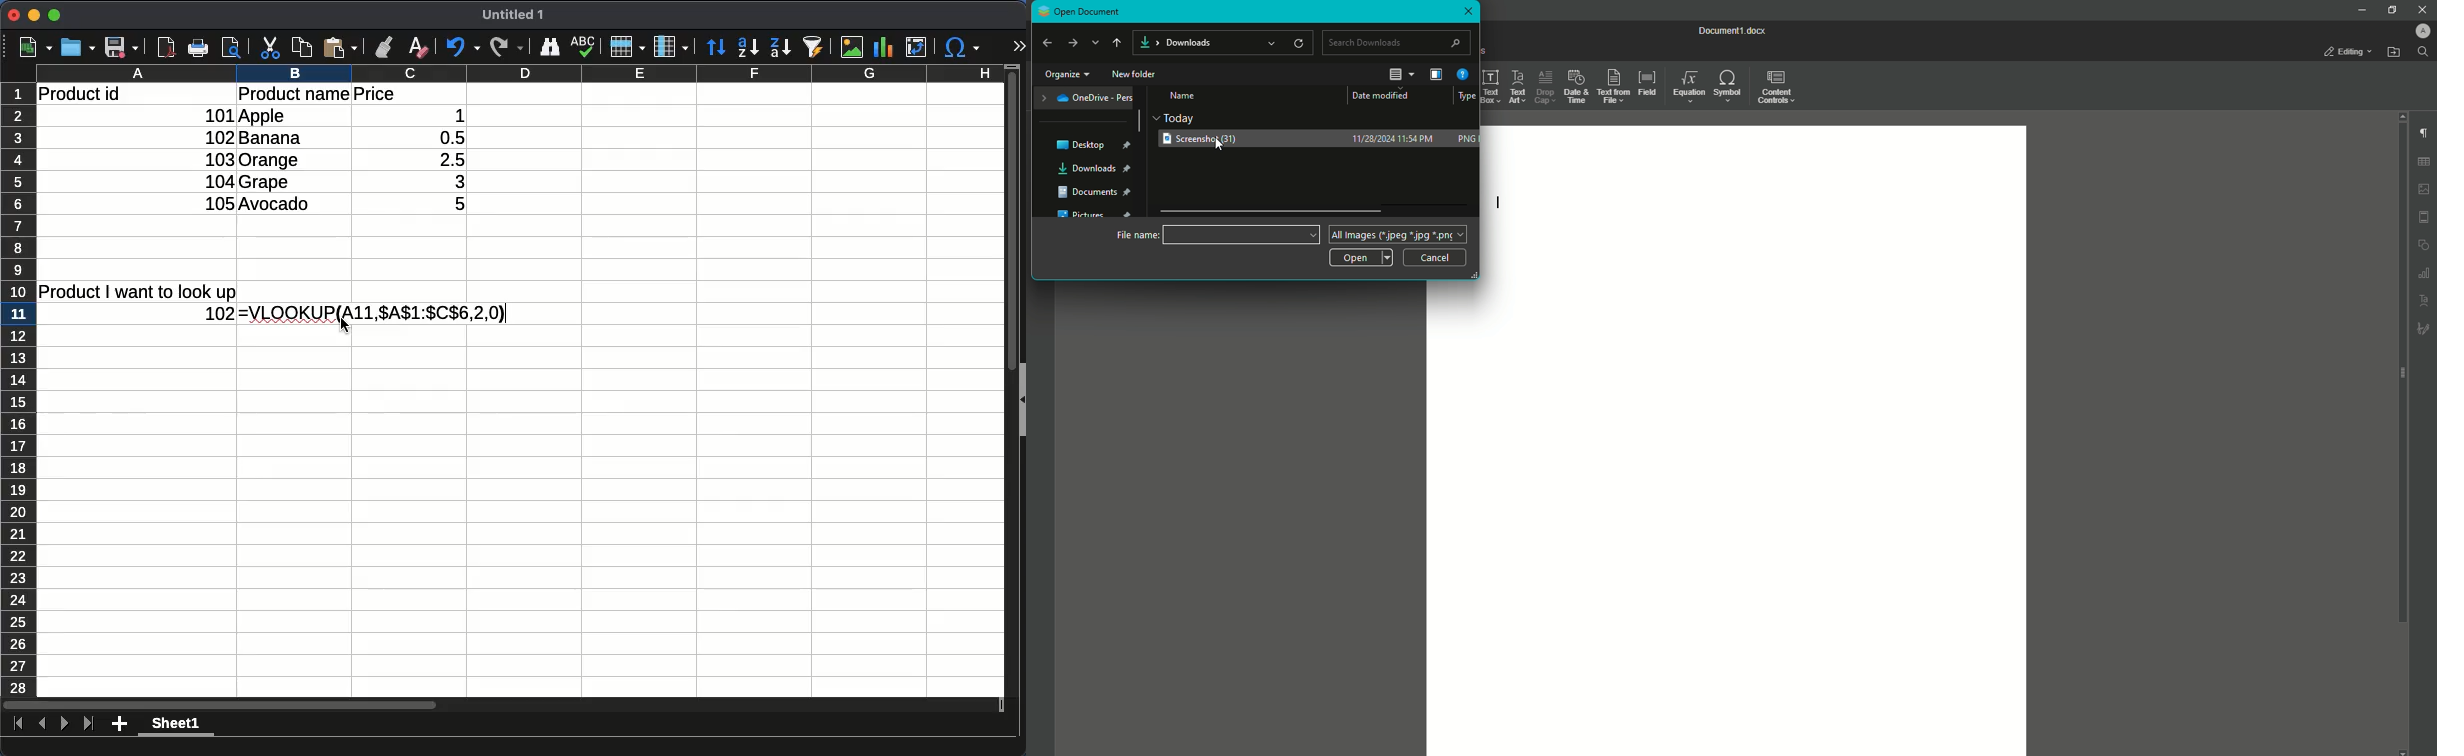 This screenshot has height=756, width=2464. Describe the element at coordinates (2403, 750) in the screenshot. I see `scroll down` at that location.